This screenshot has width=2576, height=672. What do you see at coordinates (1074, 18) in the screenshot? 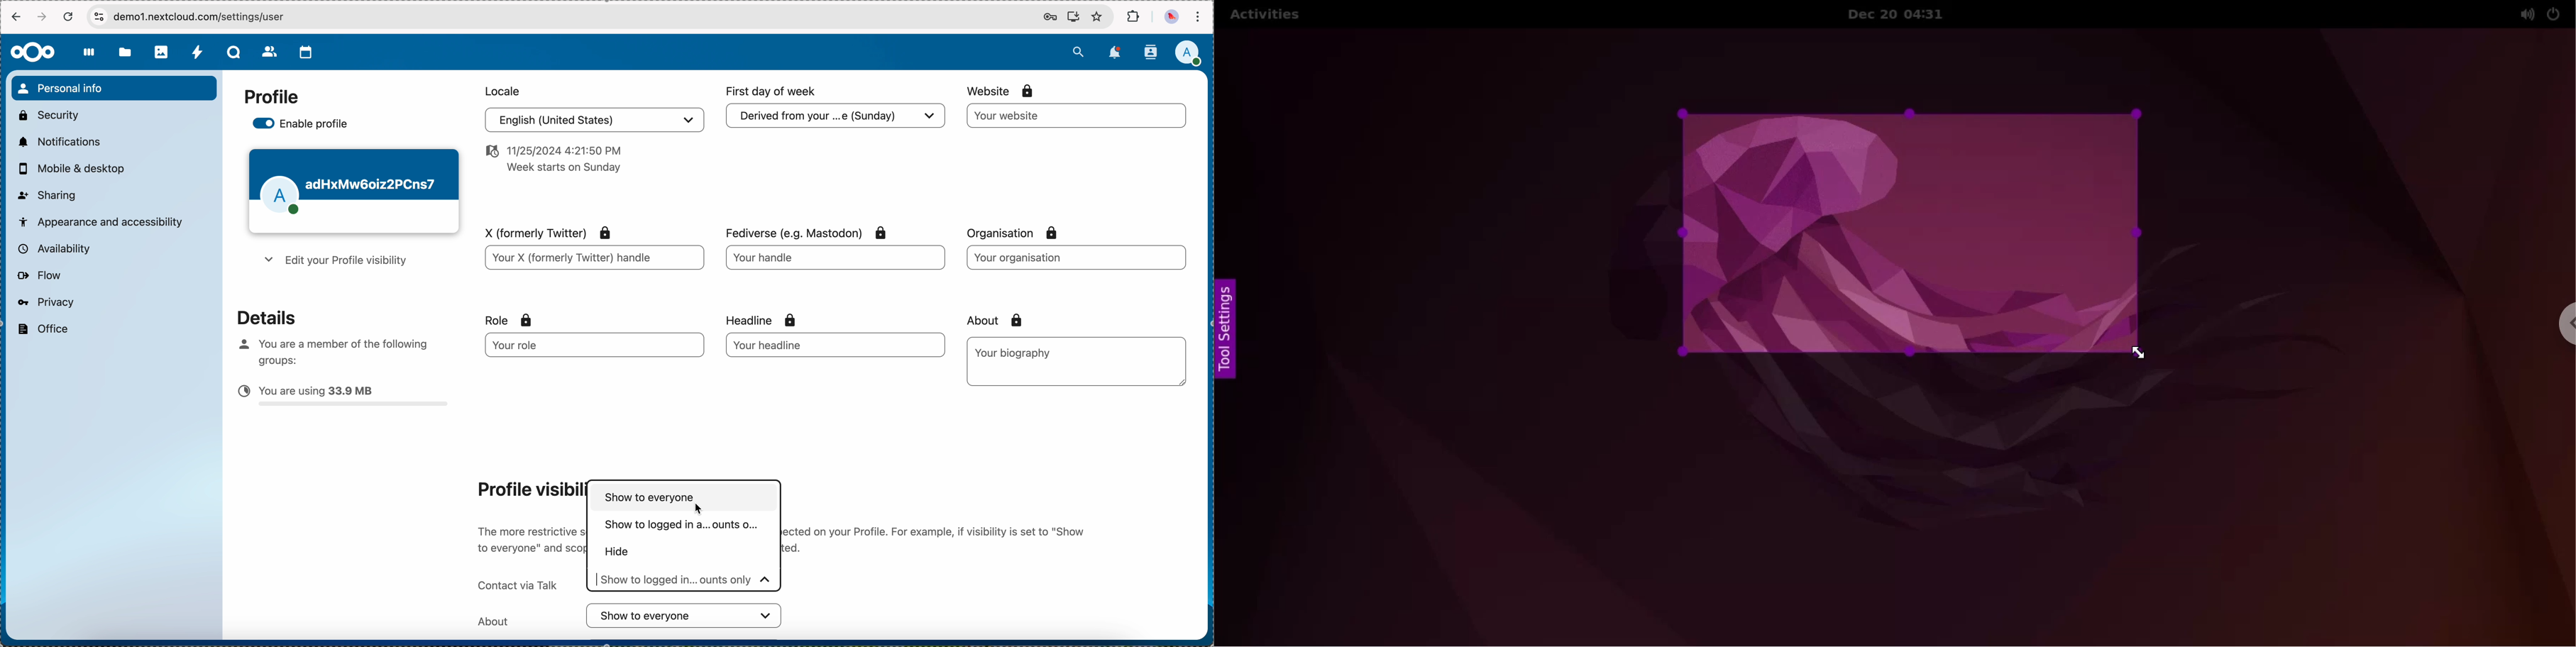
I see `install Nextcloud` at bounding box center [1074, 18].